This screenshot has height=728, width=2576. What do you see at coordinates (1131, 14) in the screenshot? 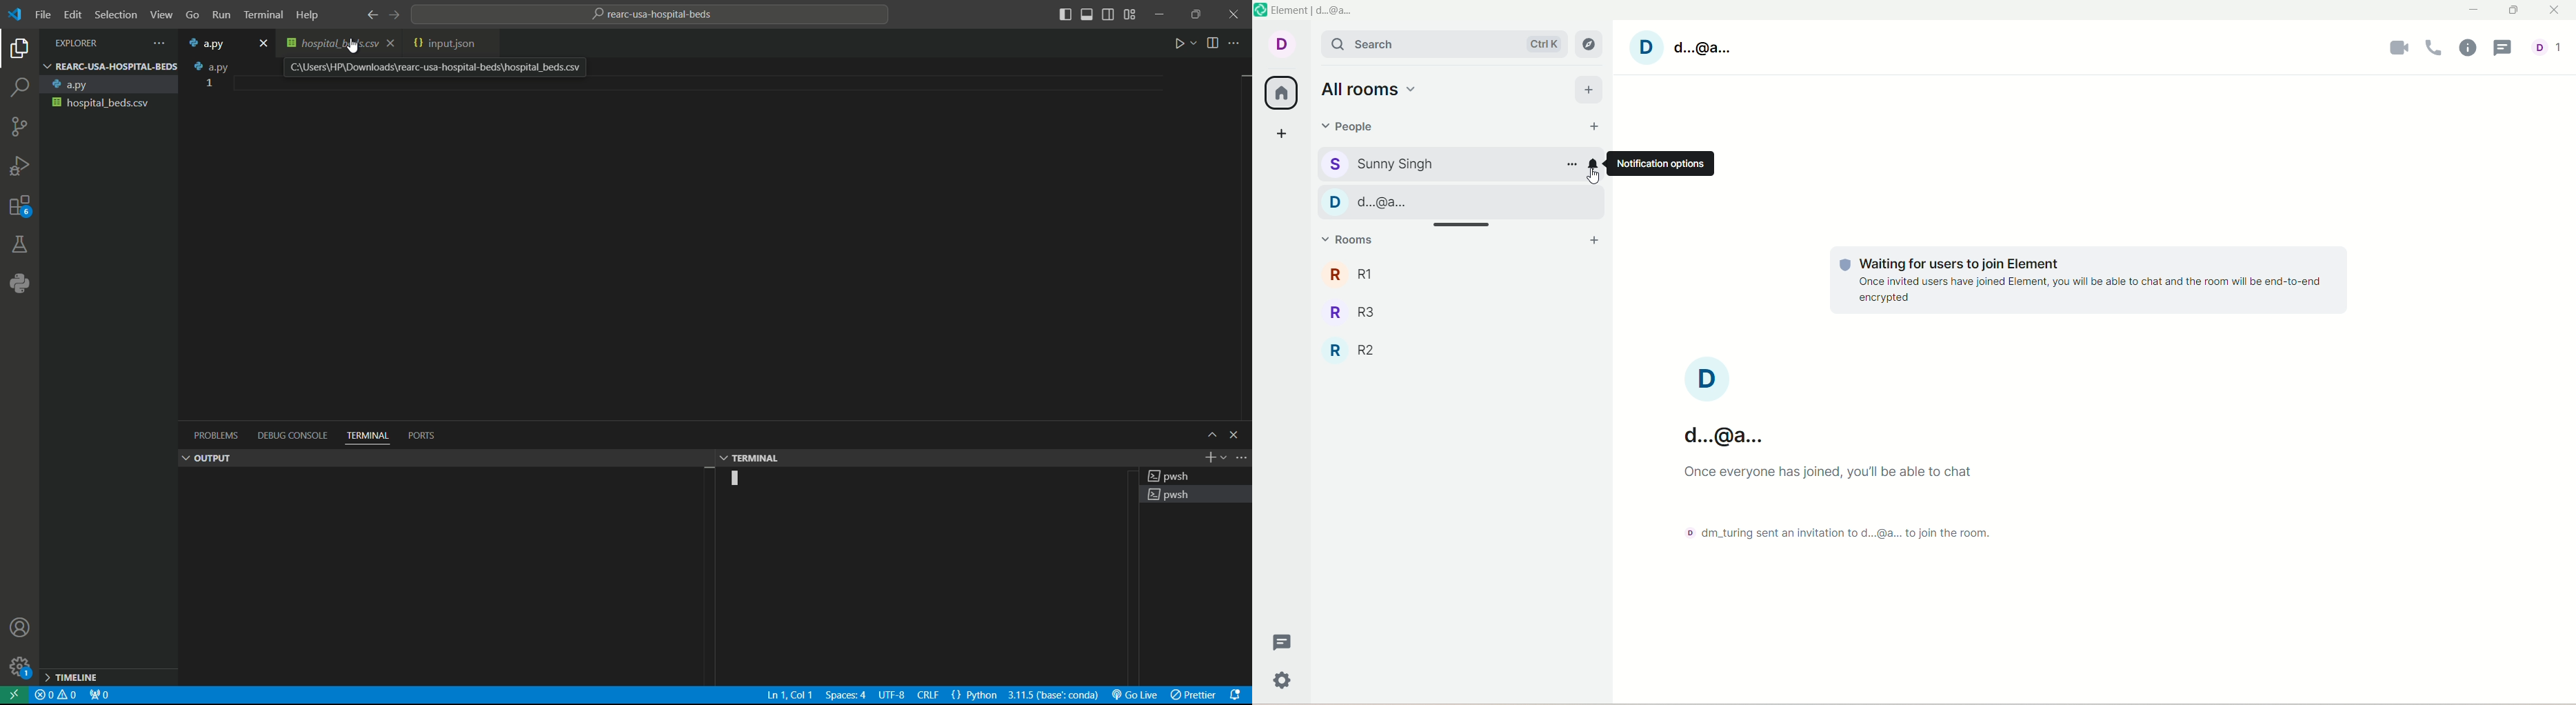
I see `customize layout` at bounding box center [1131, 14].